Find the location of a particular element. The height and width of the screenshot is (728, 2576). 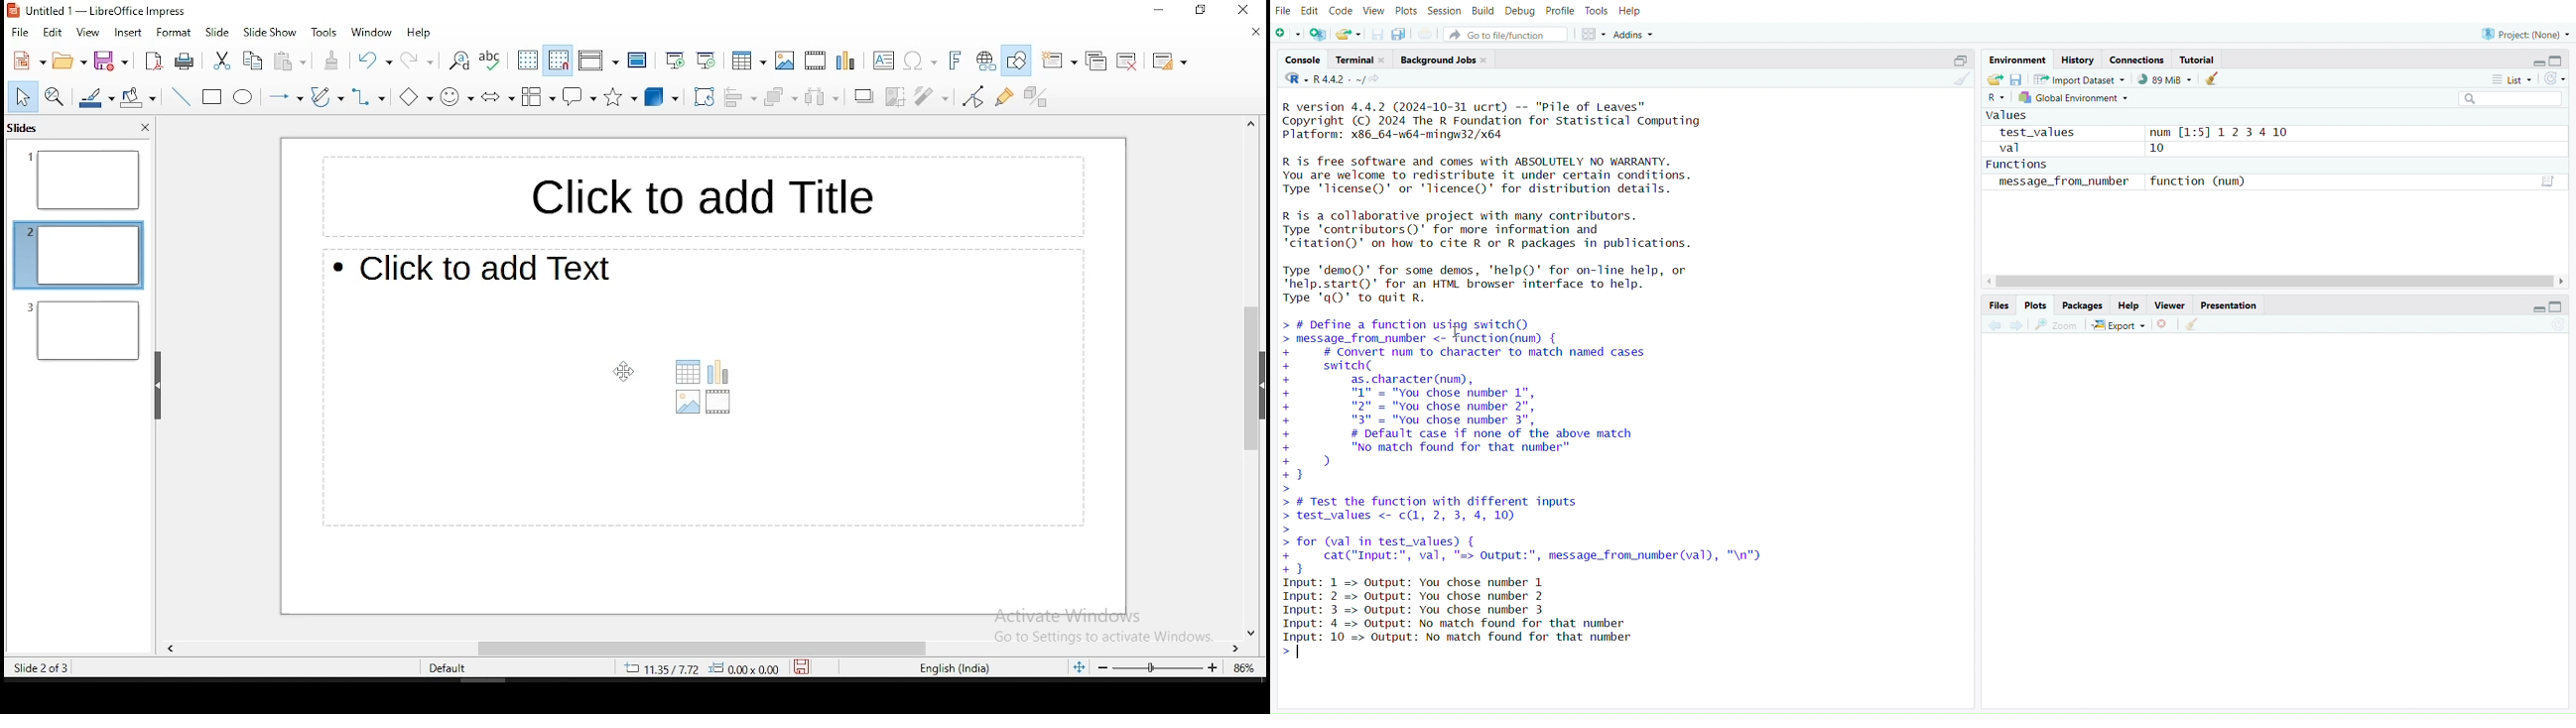

filter is located at coordinates (927, 93).